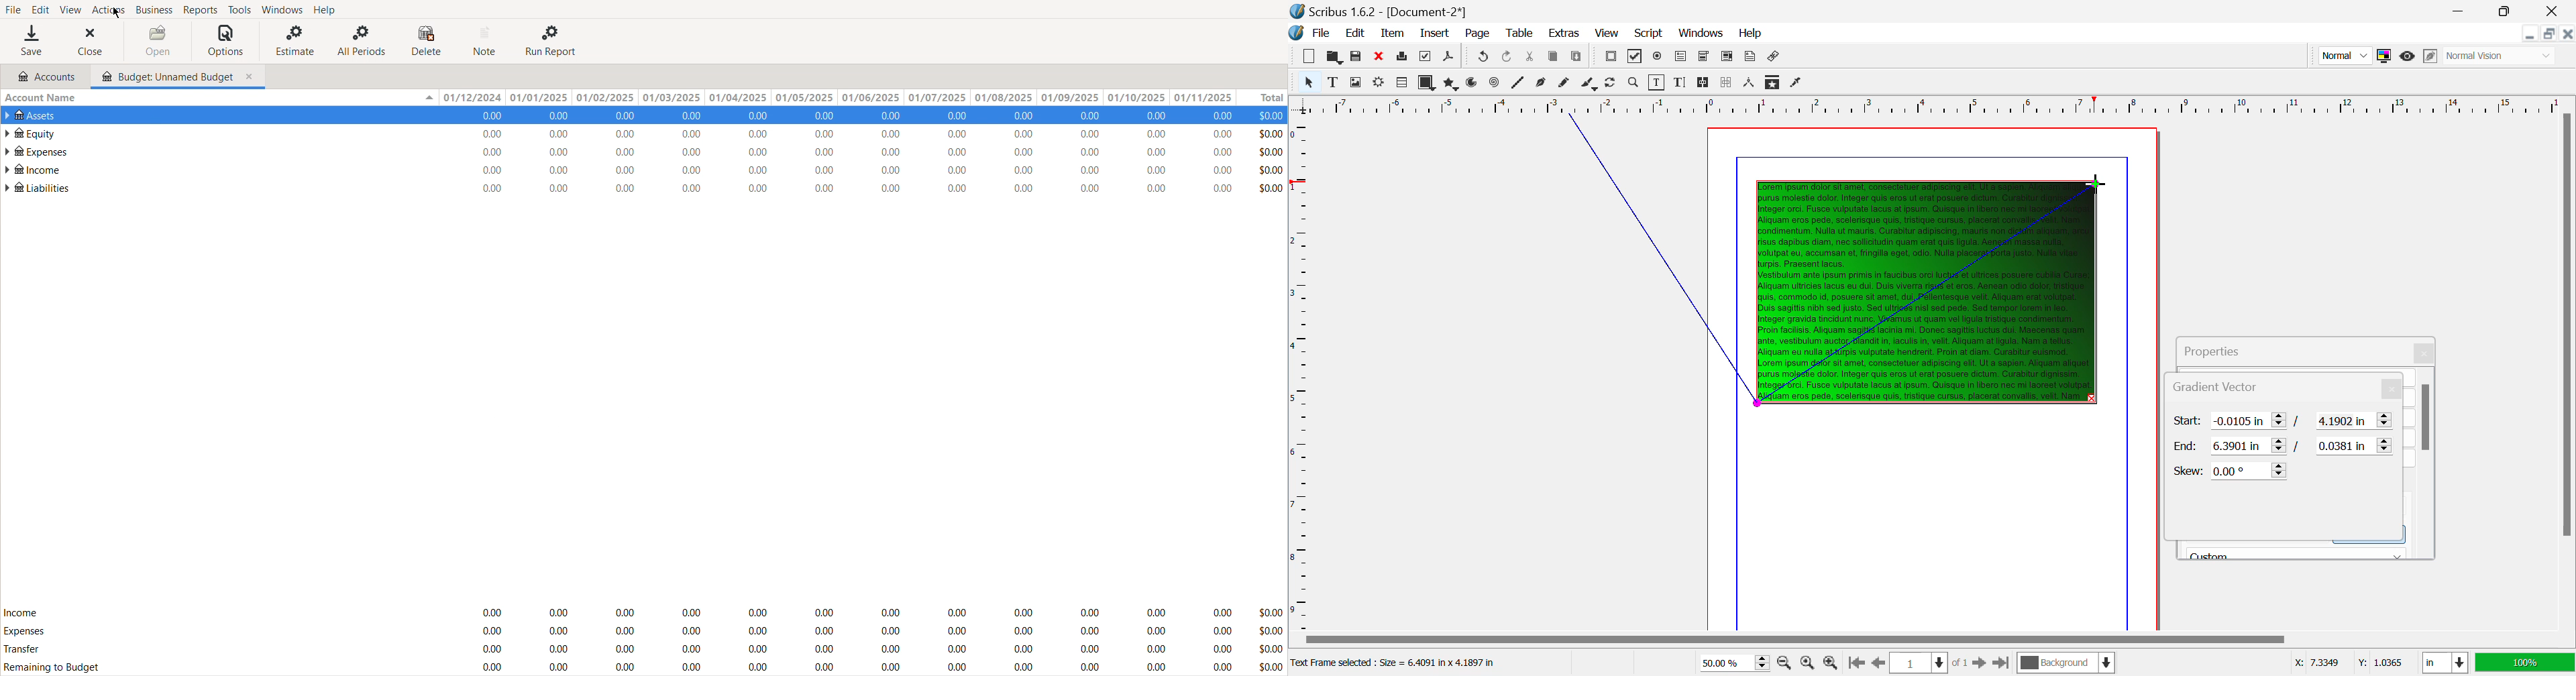 This screenshot has height=700, width=2576. I want to click on Page Rotation, so click(1613, 84).